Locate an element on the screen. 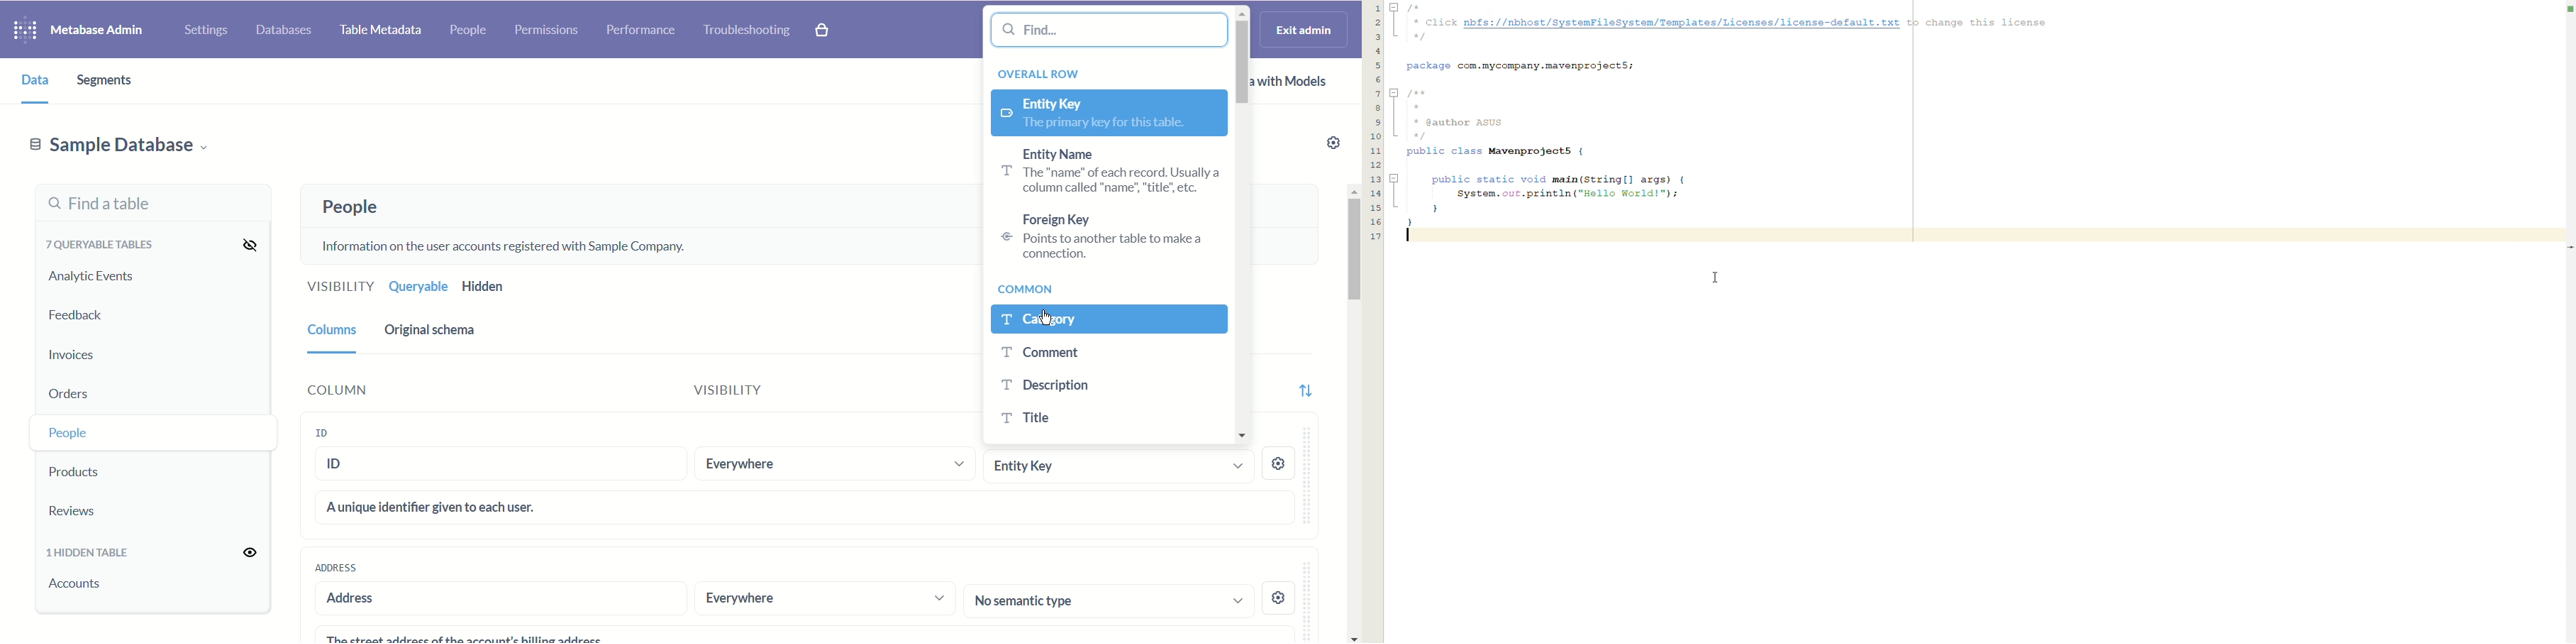 The width and height of the screenshot is (2576, 644). Settings is located at coordinates (203, 27).